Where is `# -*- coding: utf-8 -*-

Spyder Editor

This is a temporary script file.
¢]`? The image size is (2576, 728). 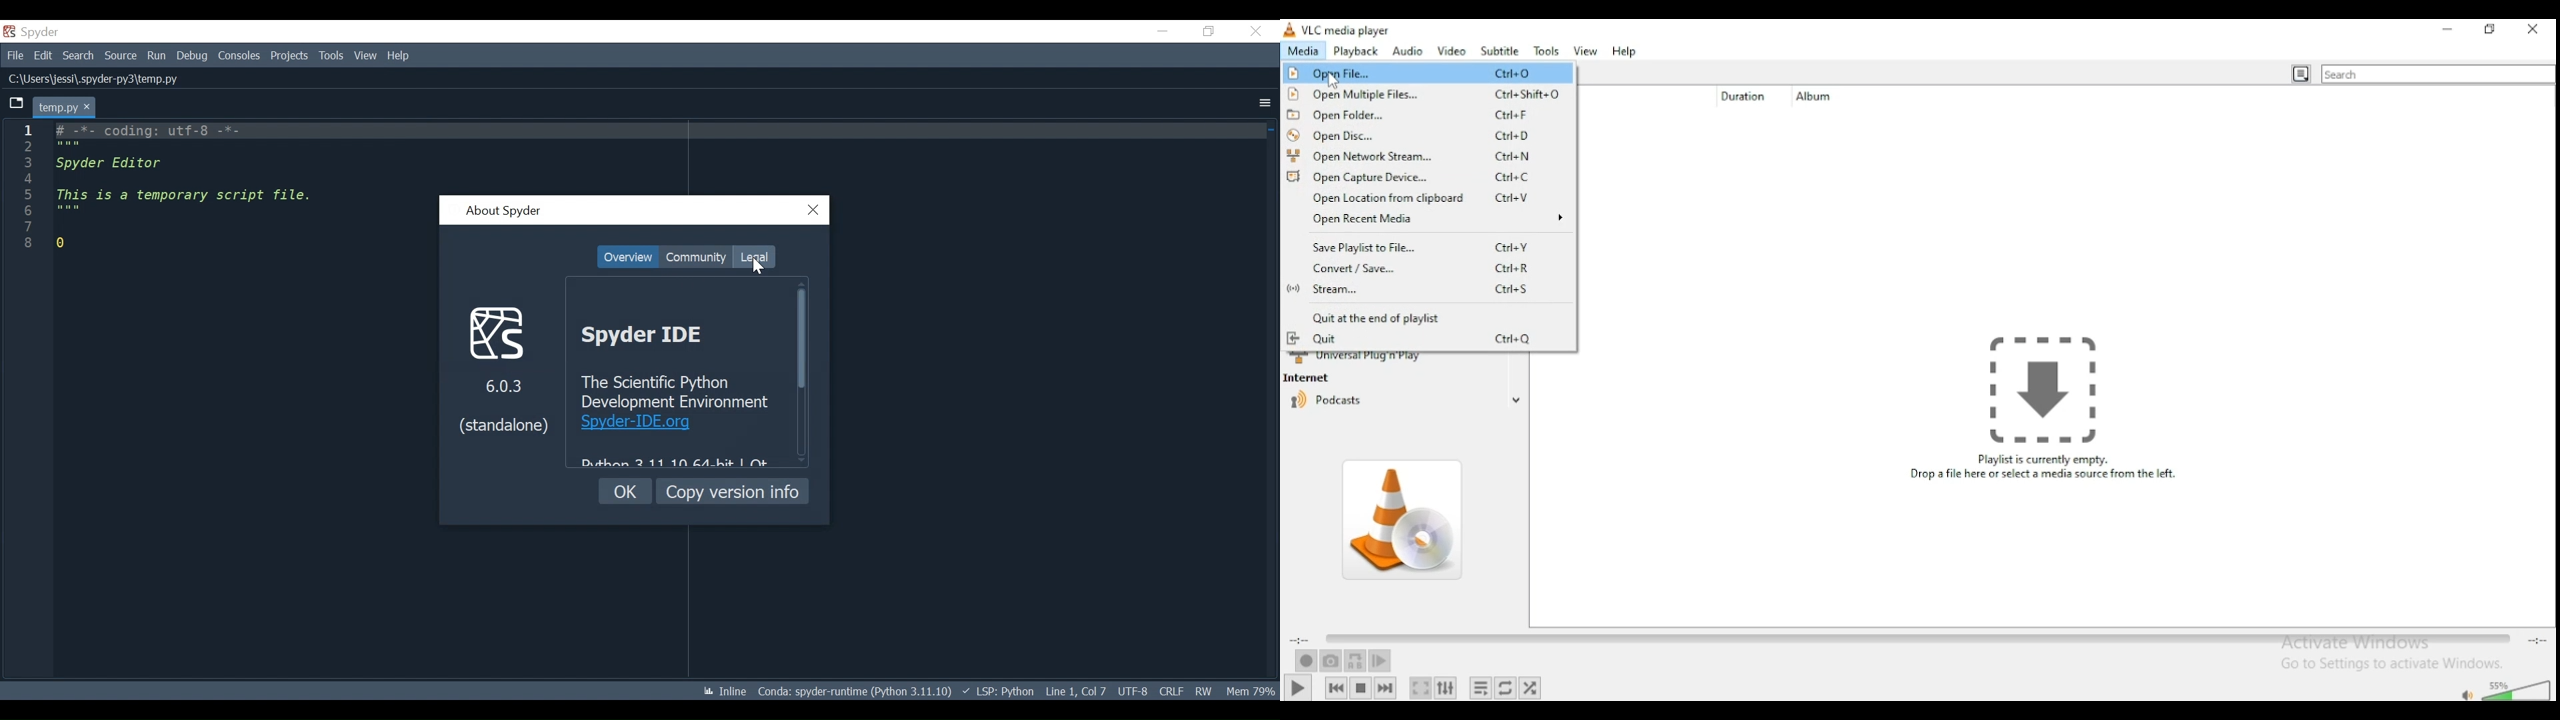
# -*- coding: utf-8 -*-

Spyder Editor

This is a temporary script file.
¢] is located at coordinates (186, 191).